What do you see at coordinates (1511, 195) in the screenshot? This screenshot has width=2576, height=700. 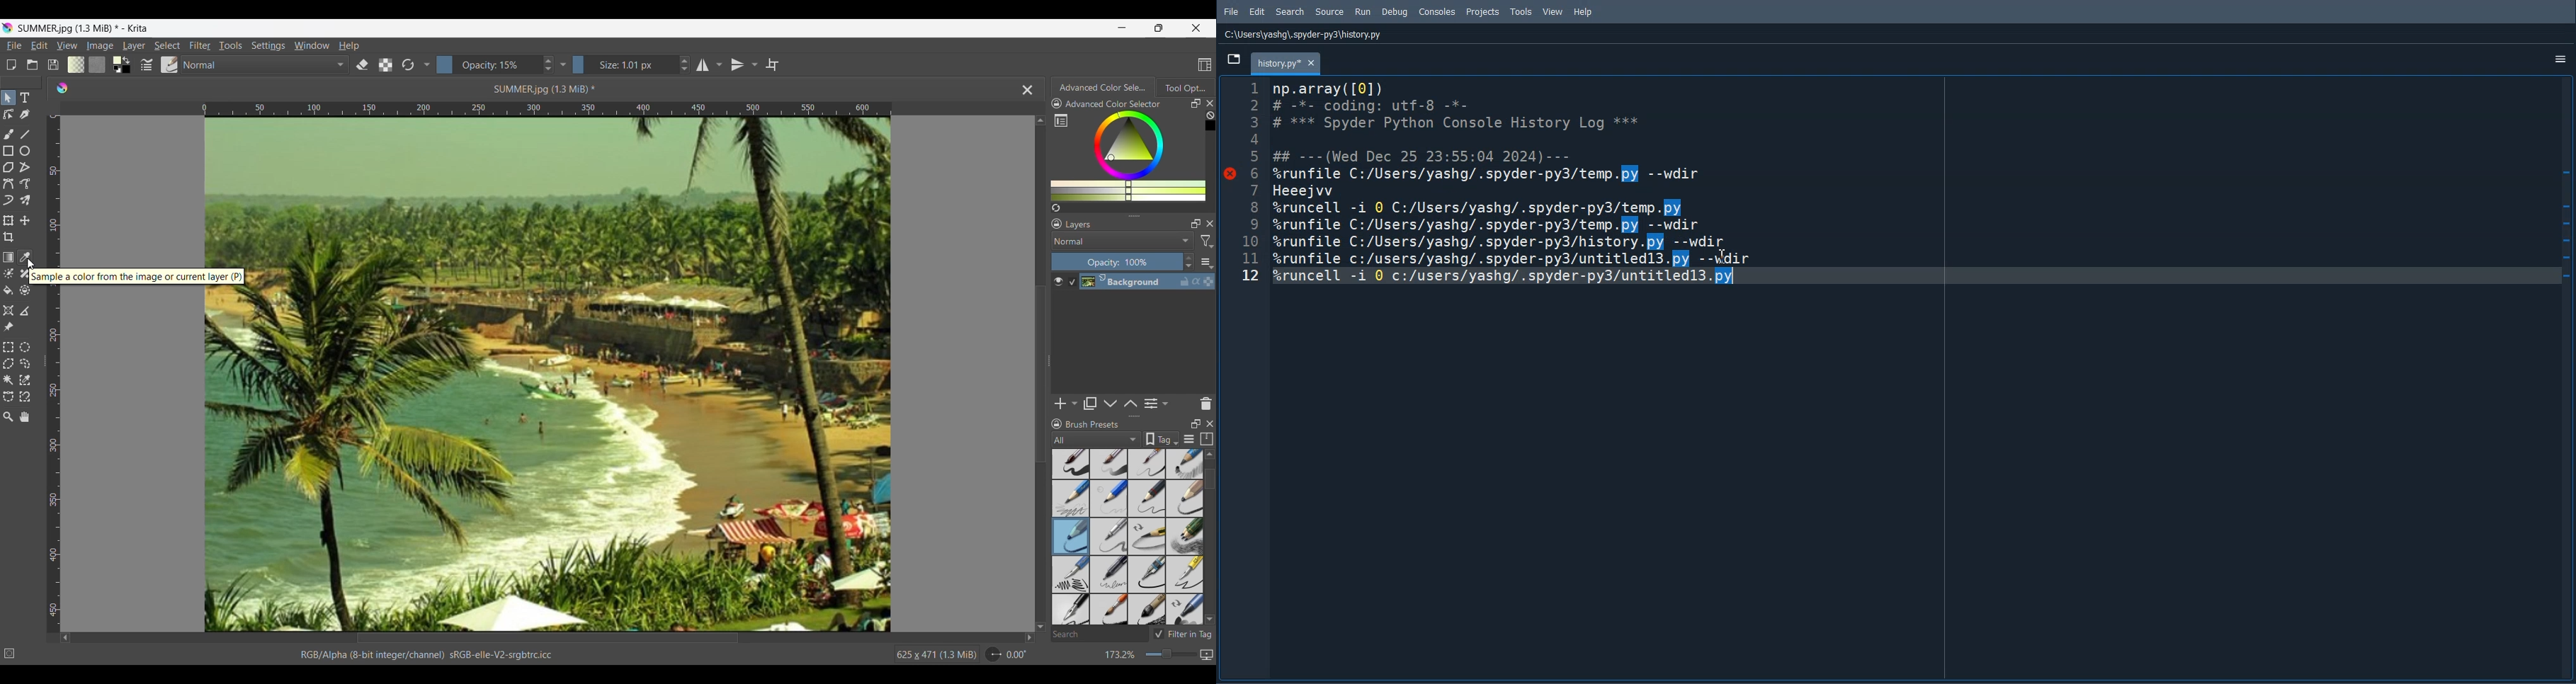 I see `coding information` at bounding box center [1511, 195].